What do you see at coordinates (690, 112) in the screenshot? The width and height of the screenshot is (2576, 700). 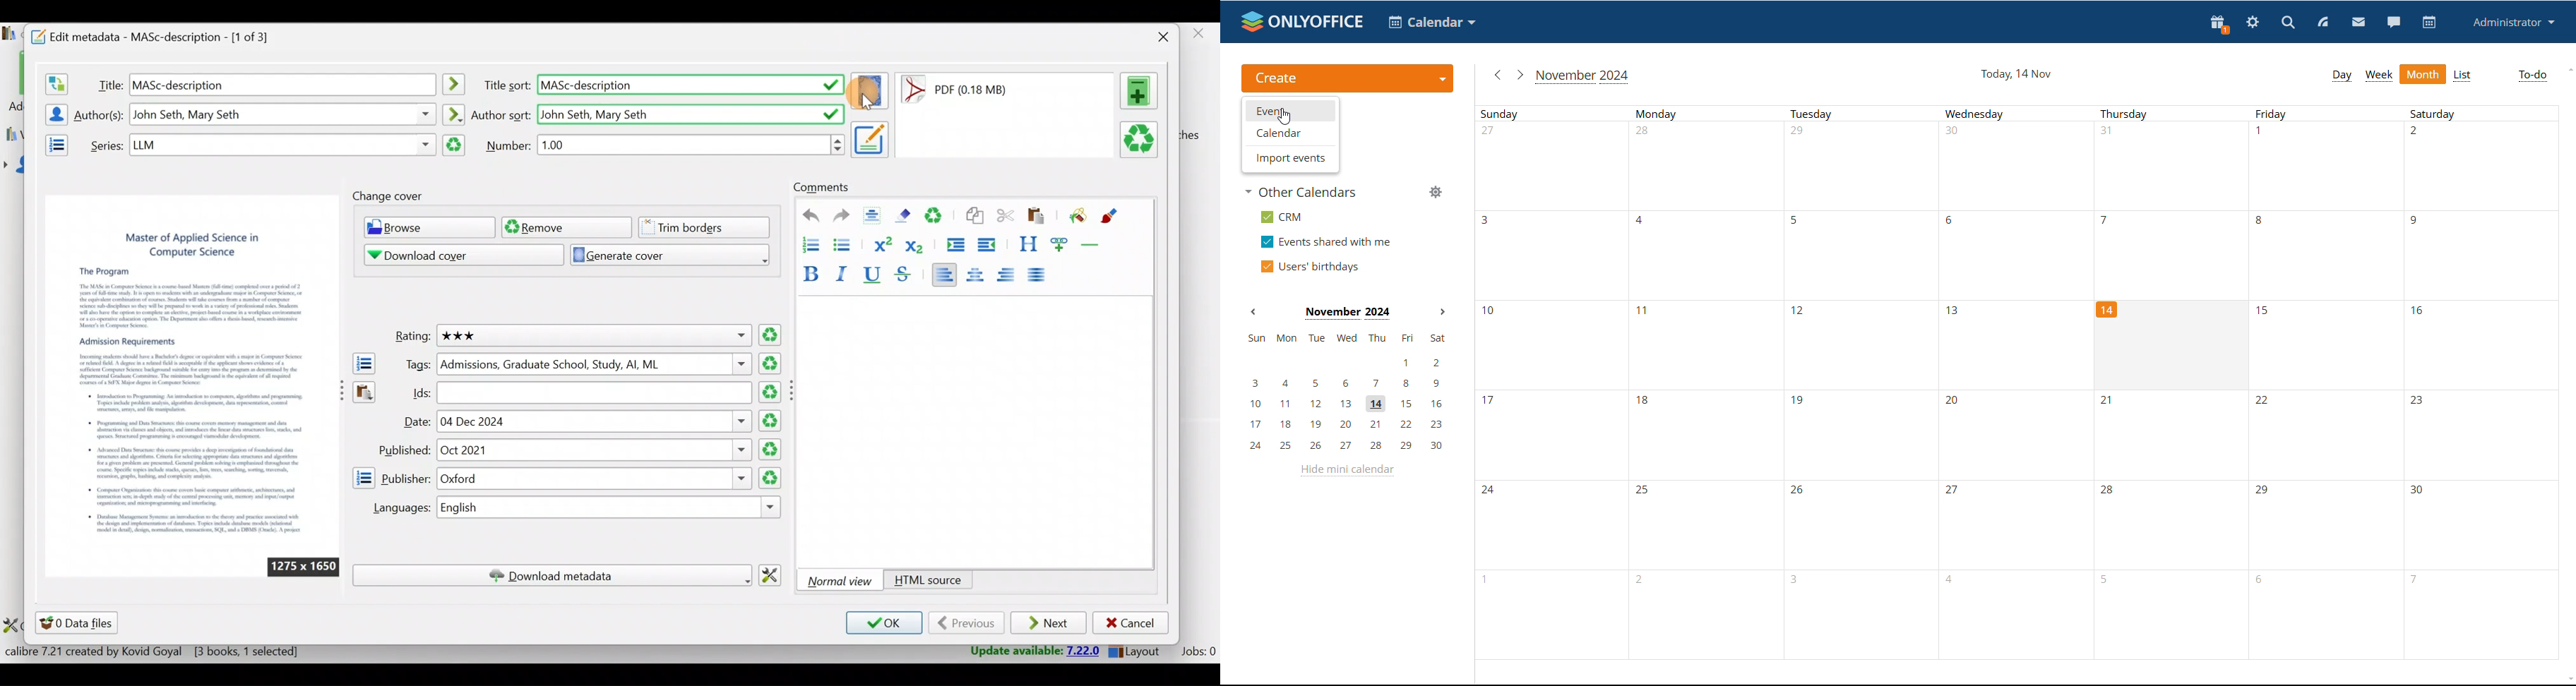 I see `` at bounding box center [690, 112].